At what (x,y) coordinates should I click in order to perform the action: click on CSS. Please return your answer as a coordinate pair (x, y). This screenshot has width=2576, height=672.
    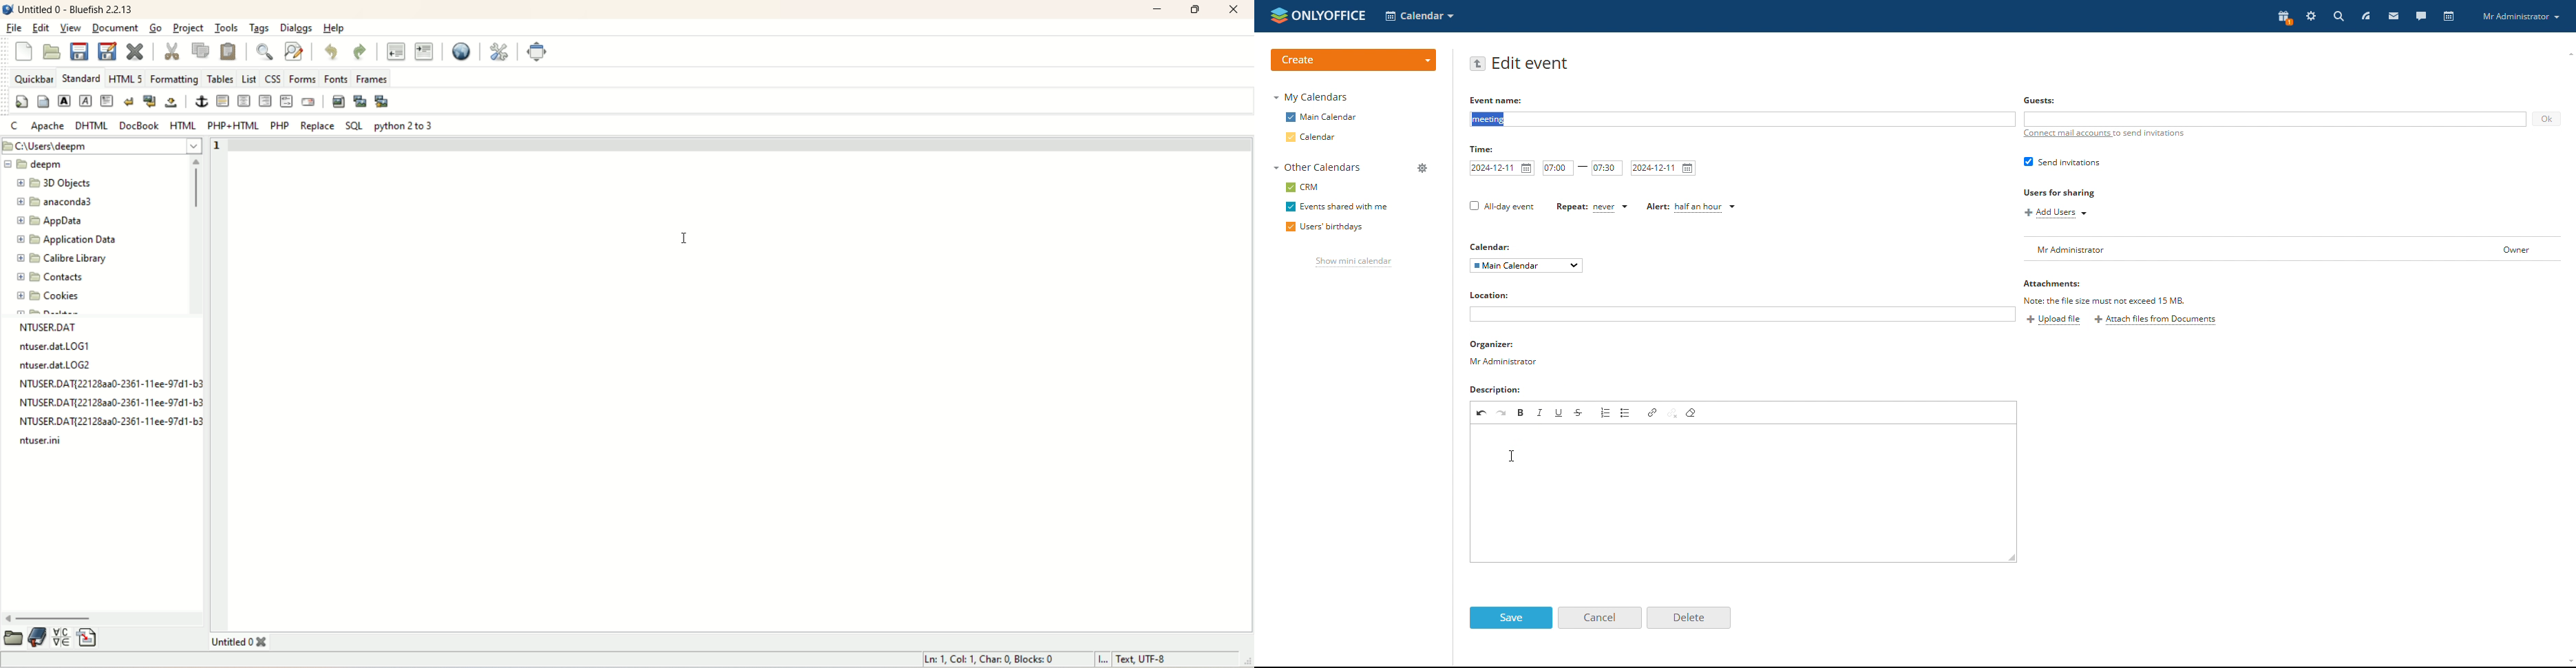
    Looking at the image, I should click on (274, 78).